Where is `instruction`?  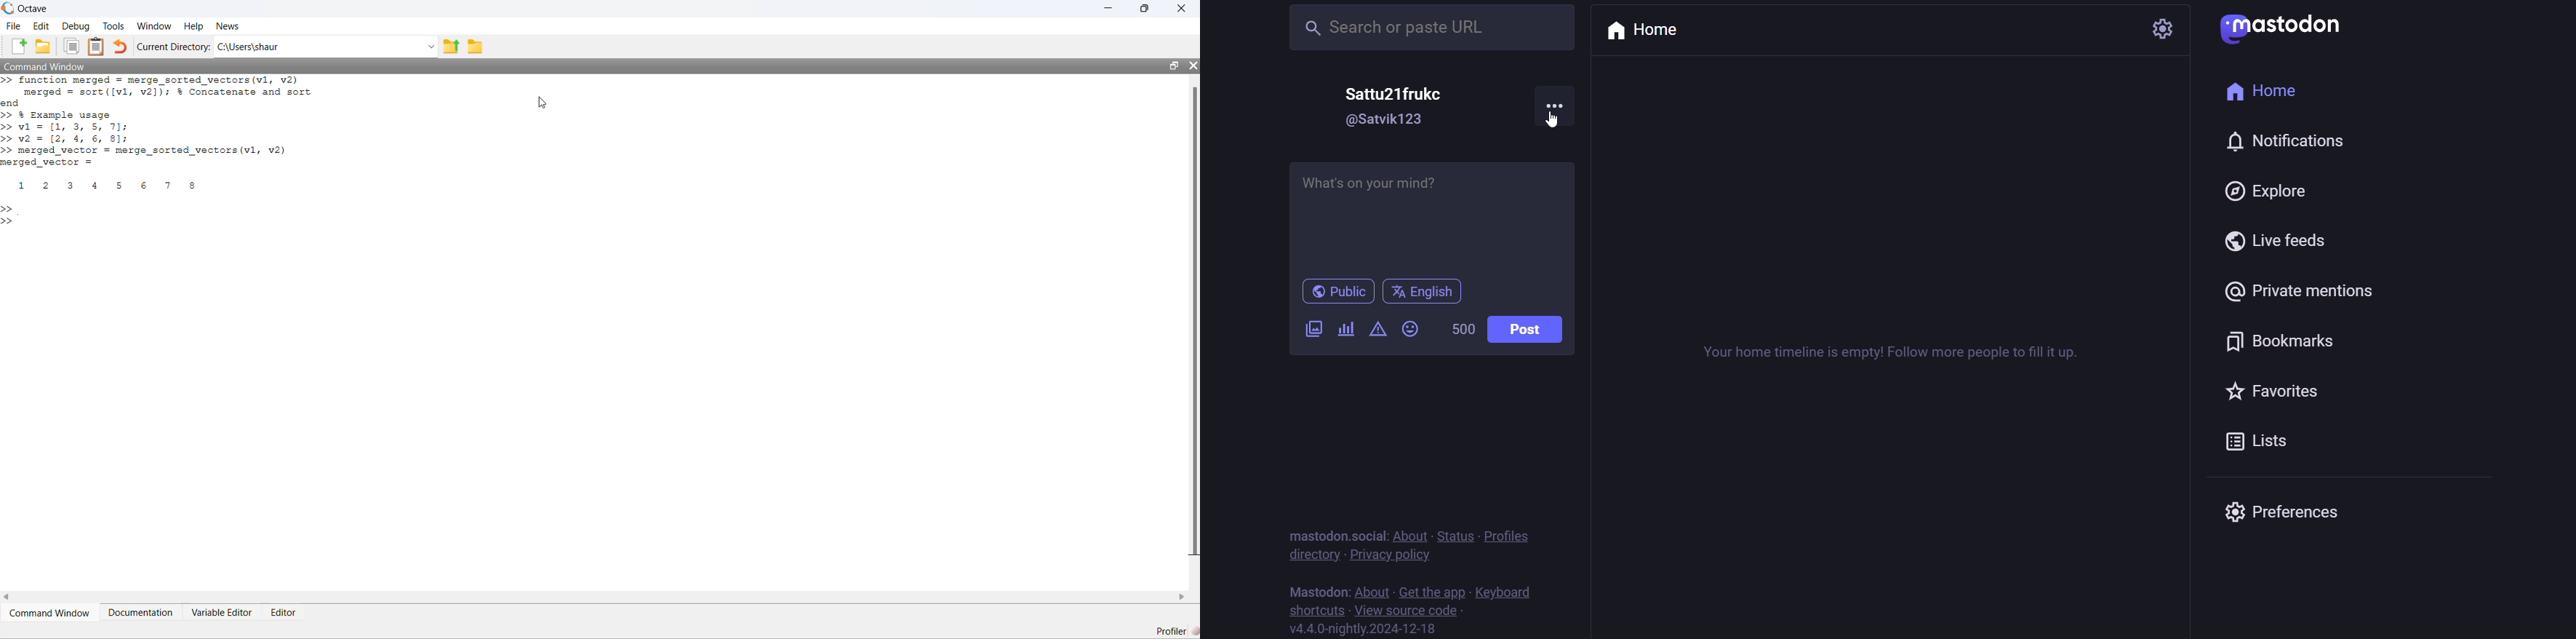
instruction is located at coordinates (1892, 360).